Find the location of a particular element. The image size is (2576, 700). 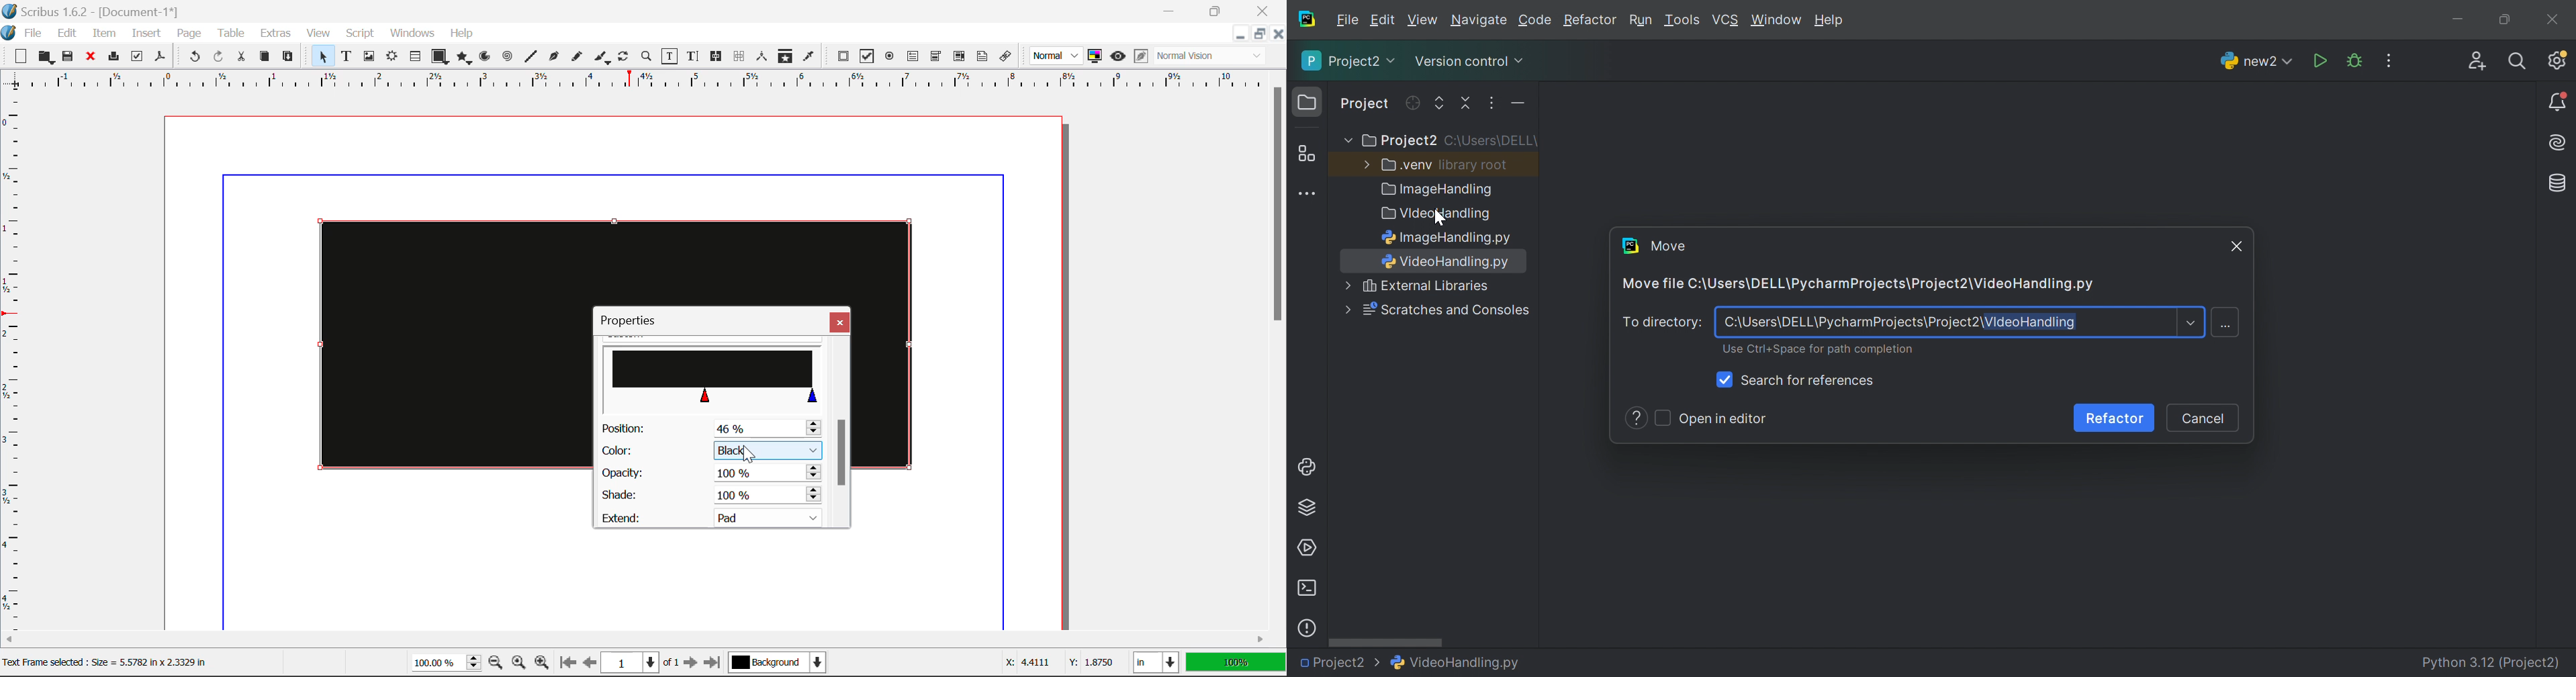

Last Page is located at coordinates (715, 665).